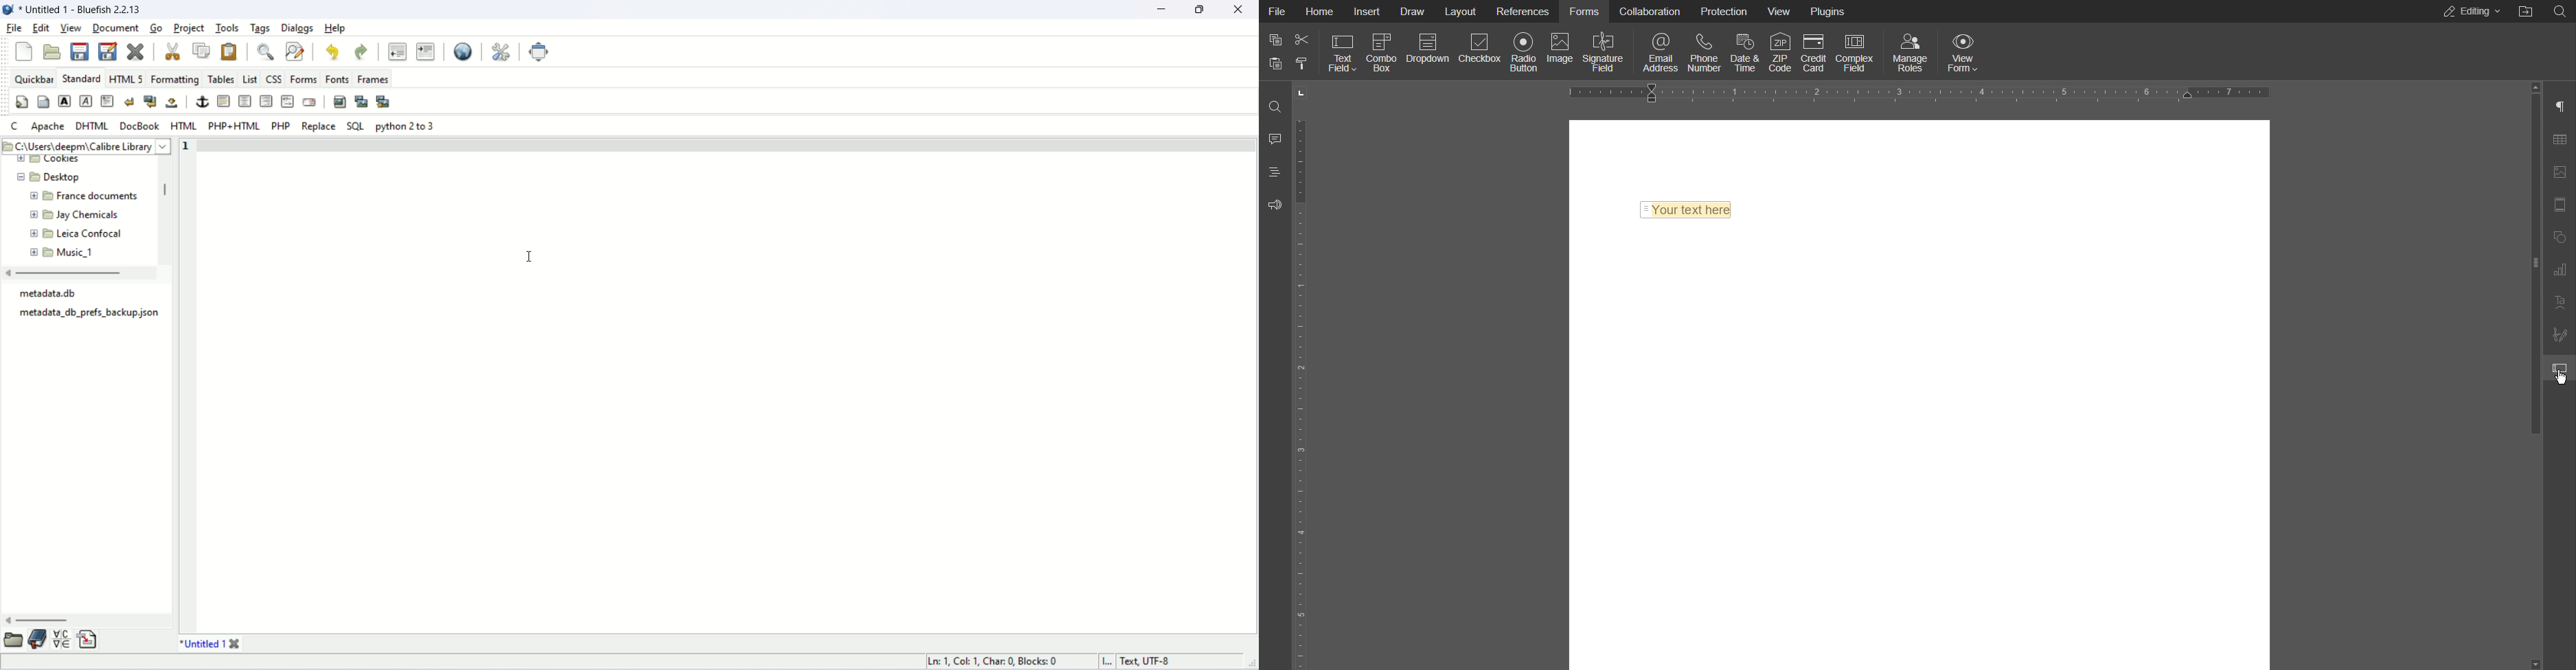 This screenshot has width=2576, height=672. I want to click on folder name, so click(76, 216).